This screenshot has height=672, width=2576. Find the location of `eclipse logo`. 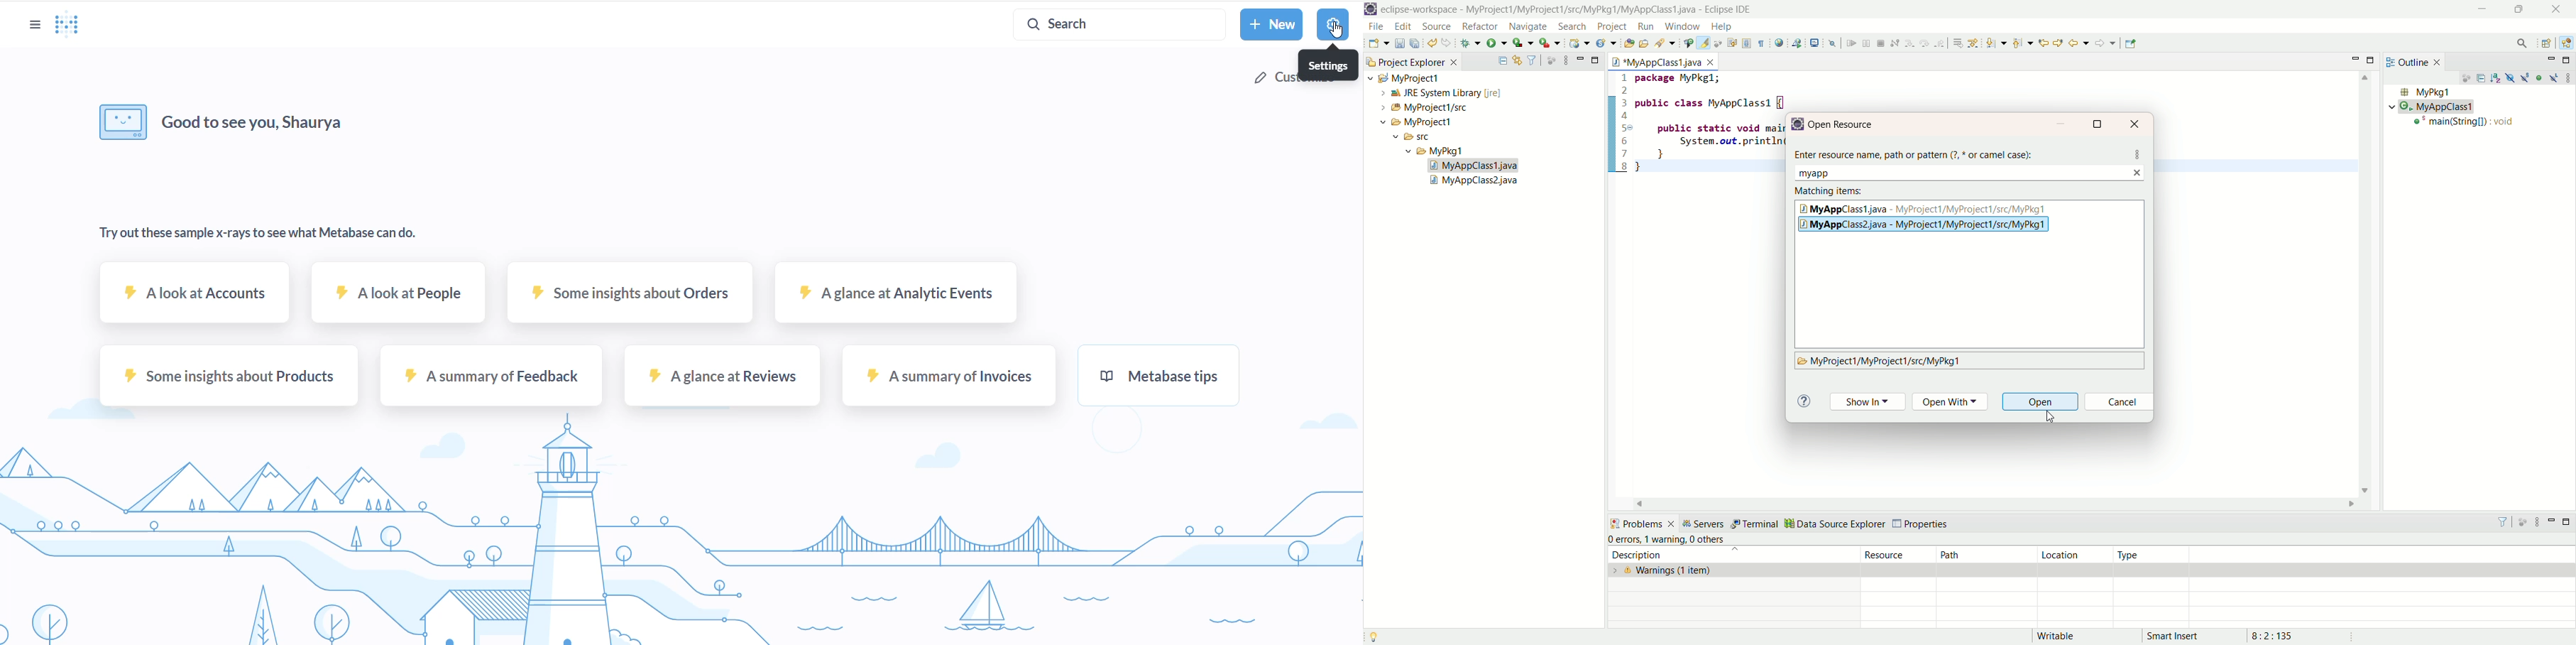

eclipse logo is located at coordinates (1370, 9).